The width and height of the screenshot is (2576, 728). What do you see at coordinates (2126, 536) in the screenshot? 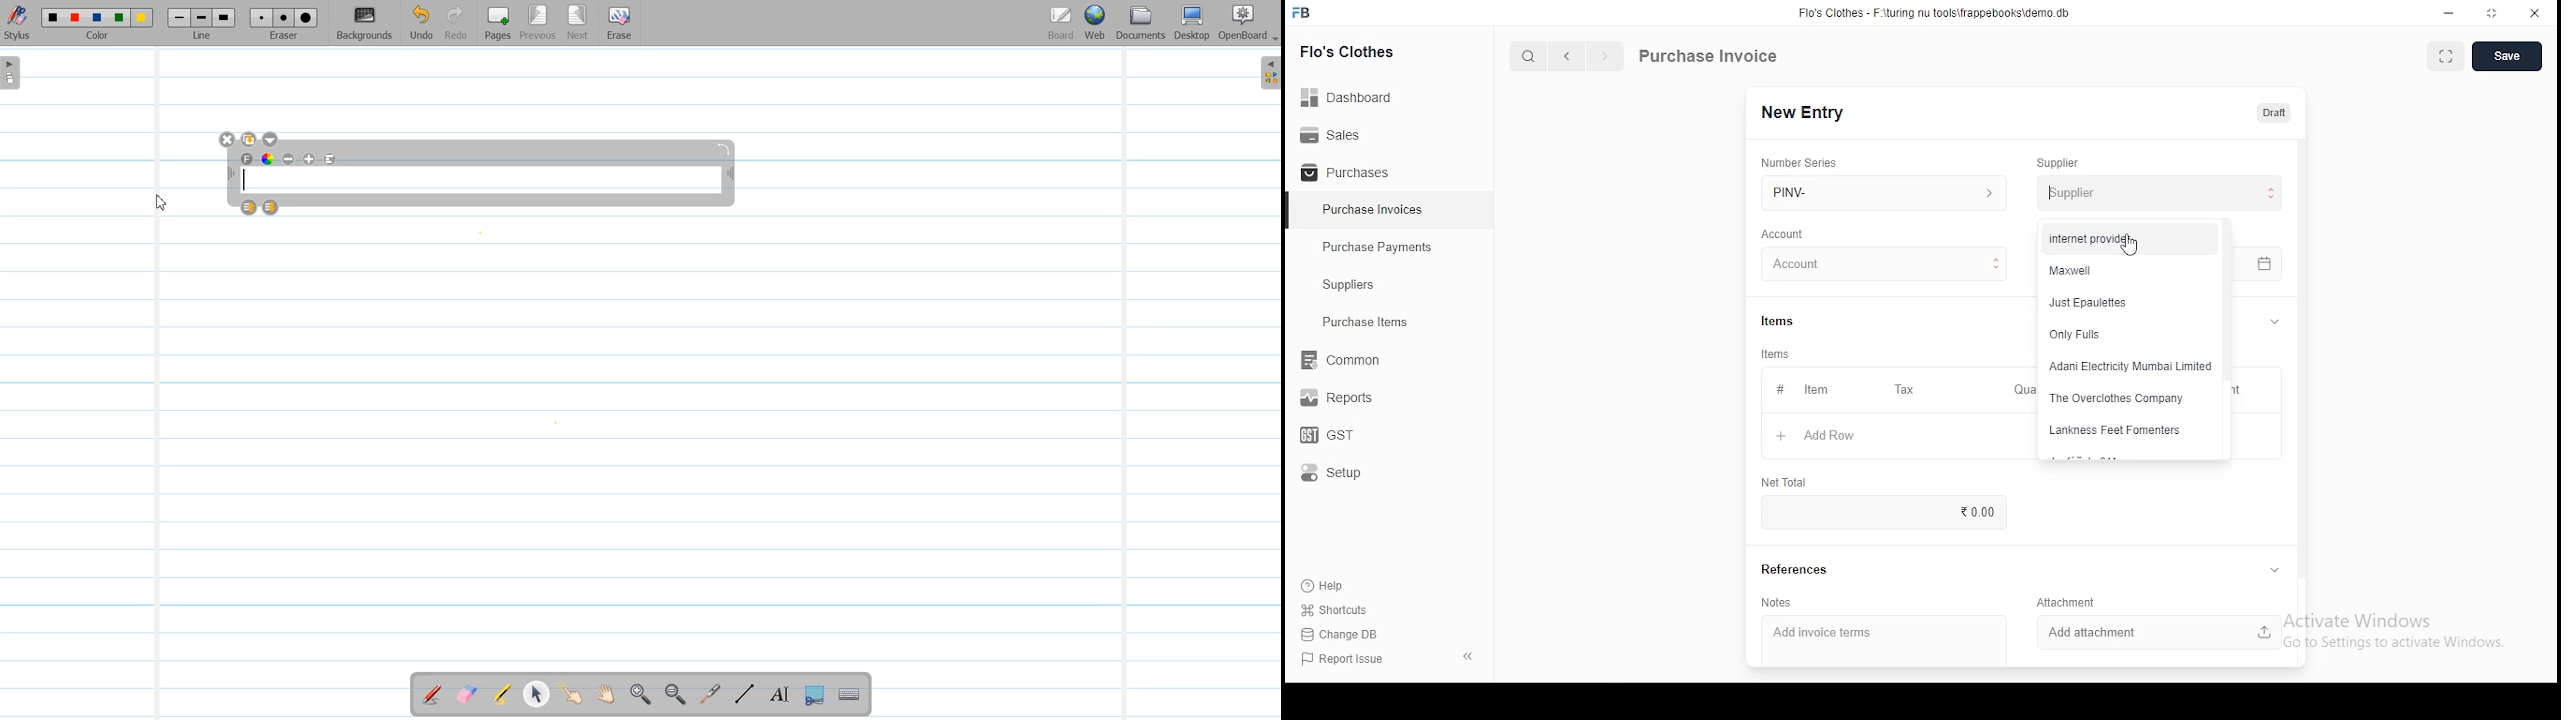
I see `quality` at bounding box center [2126, 536].